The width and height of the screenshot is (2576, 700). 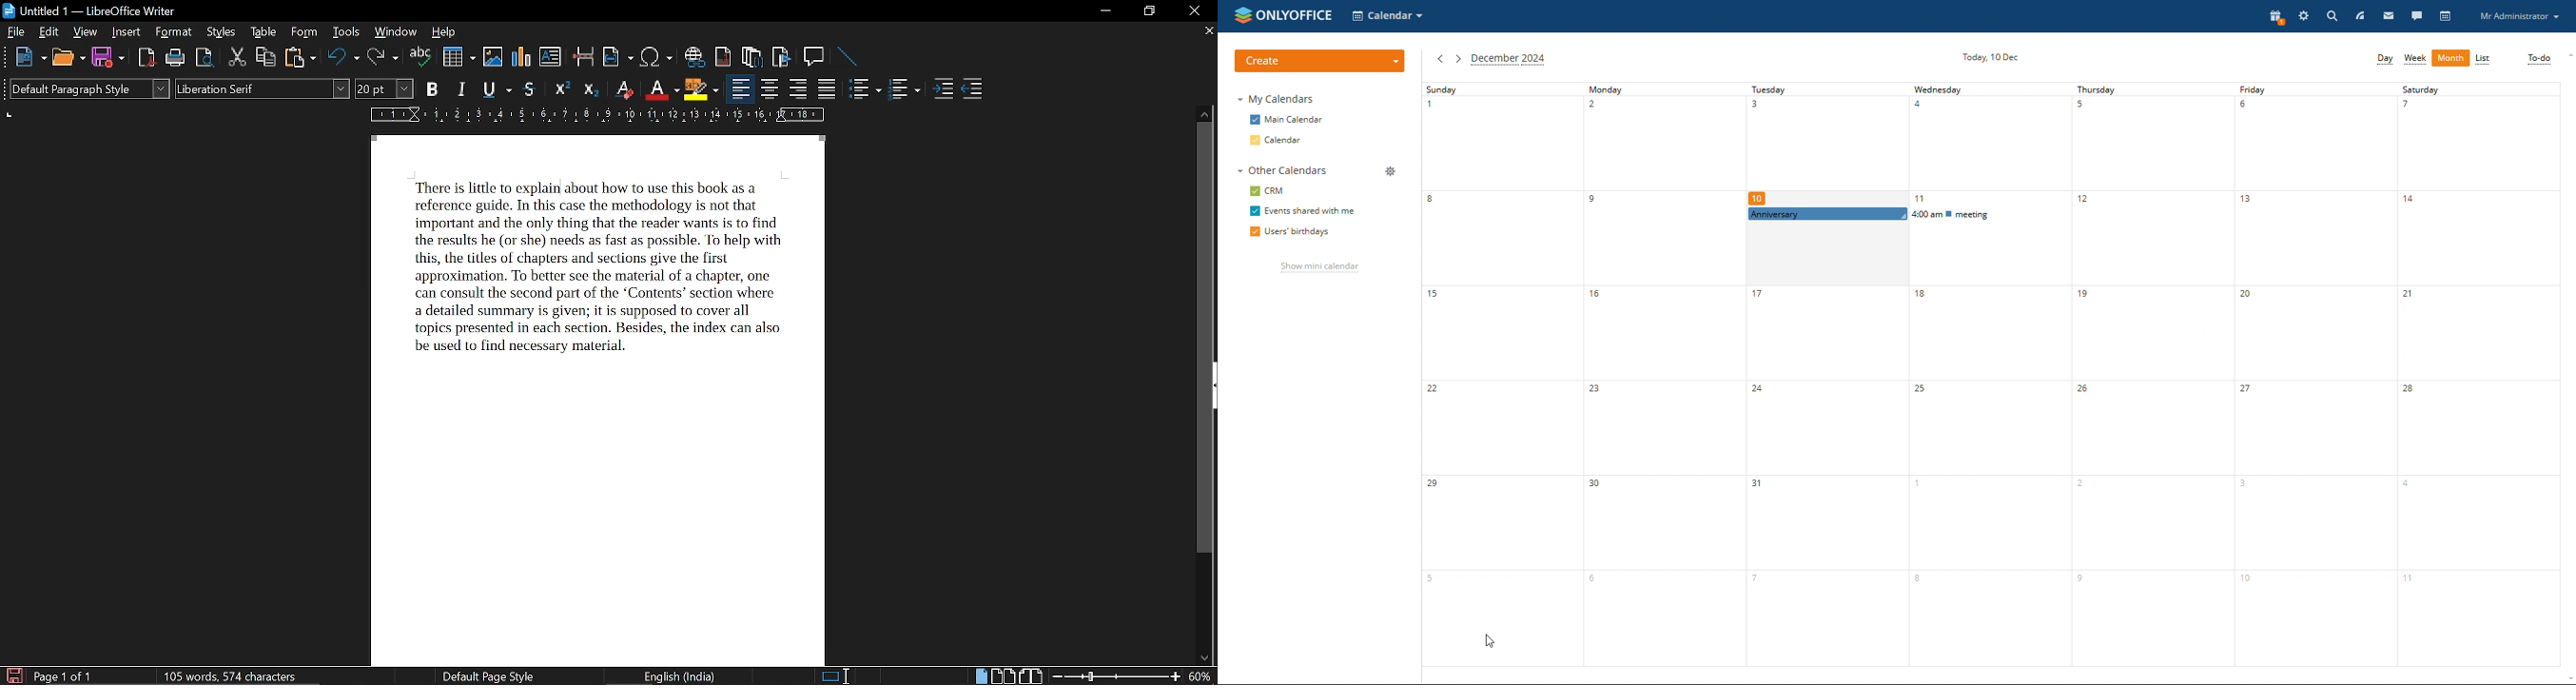 I want to click on insert footnote, so click(x=752, y=57).